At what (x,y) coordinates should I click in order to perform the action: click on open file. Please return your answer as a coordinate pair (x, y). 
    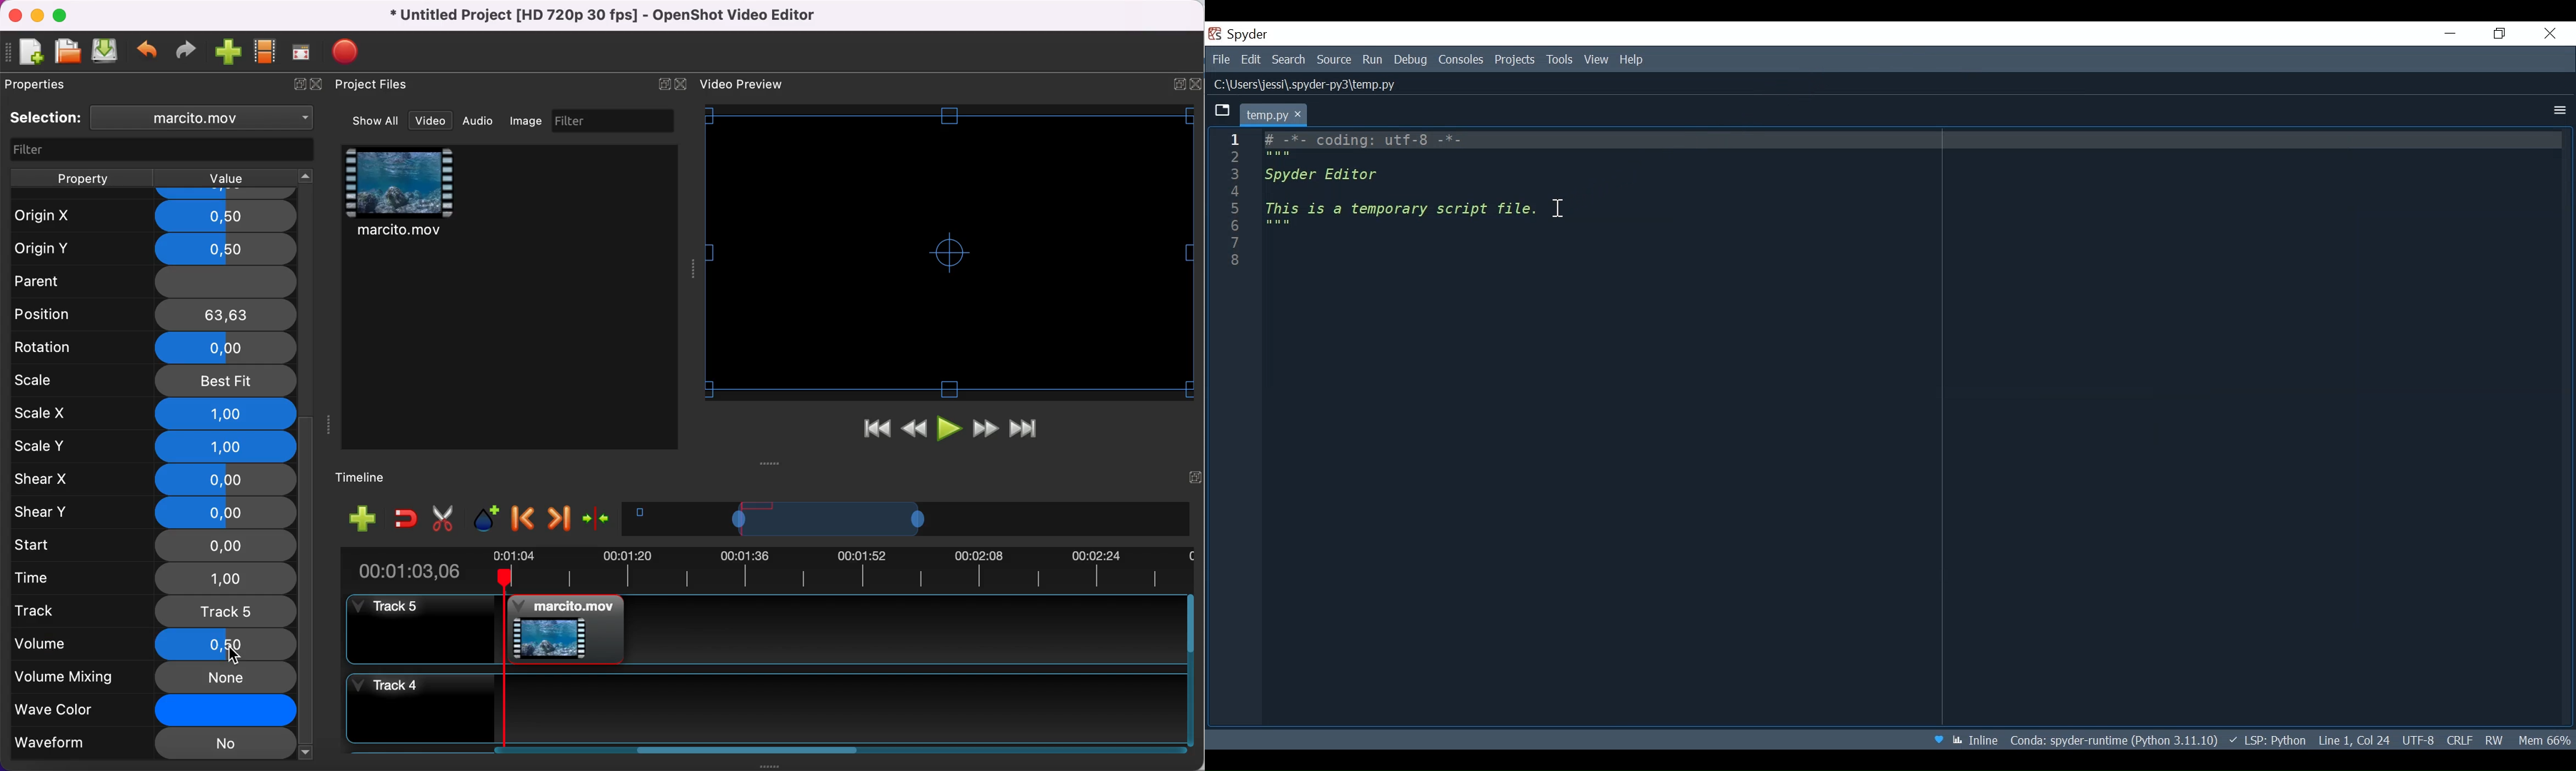
    Looking at the image, I should click on (67, 52).